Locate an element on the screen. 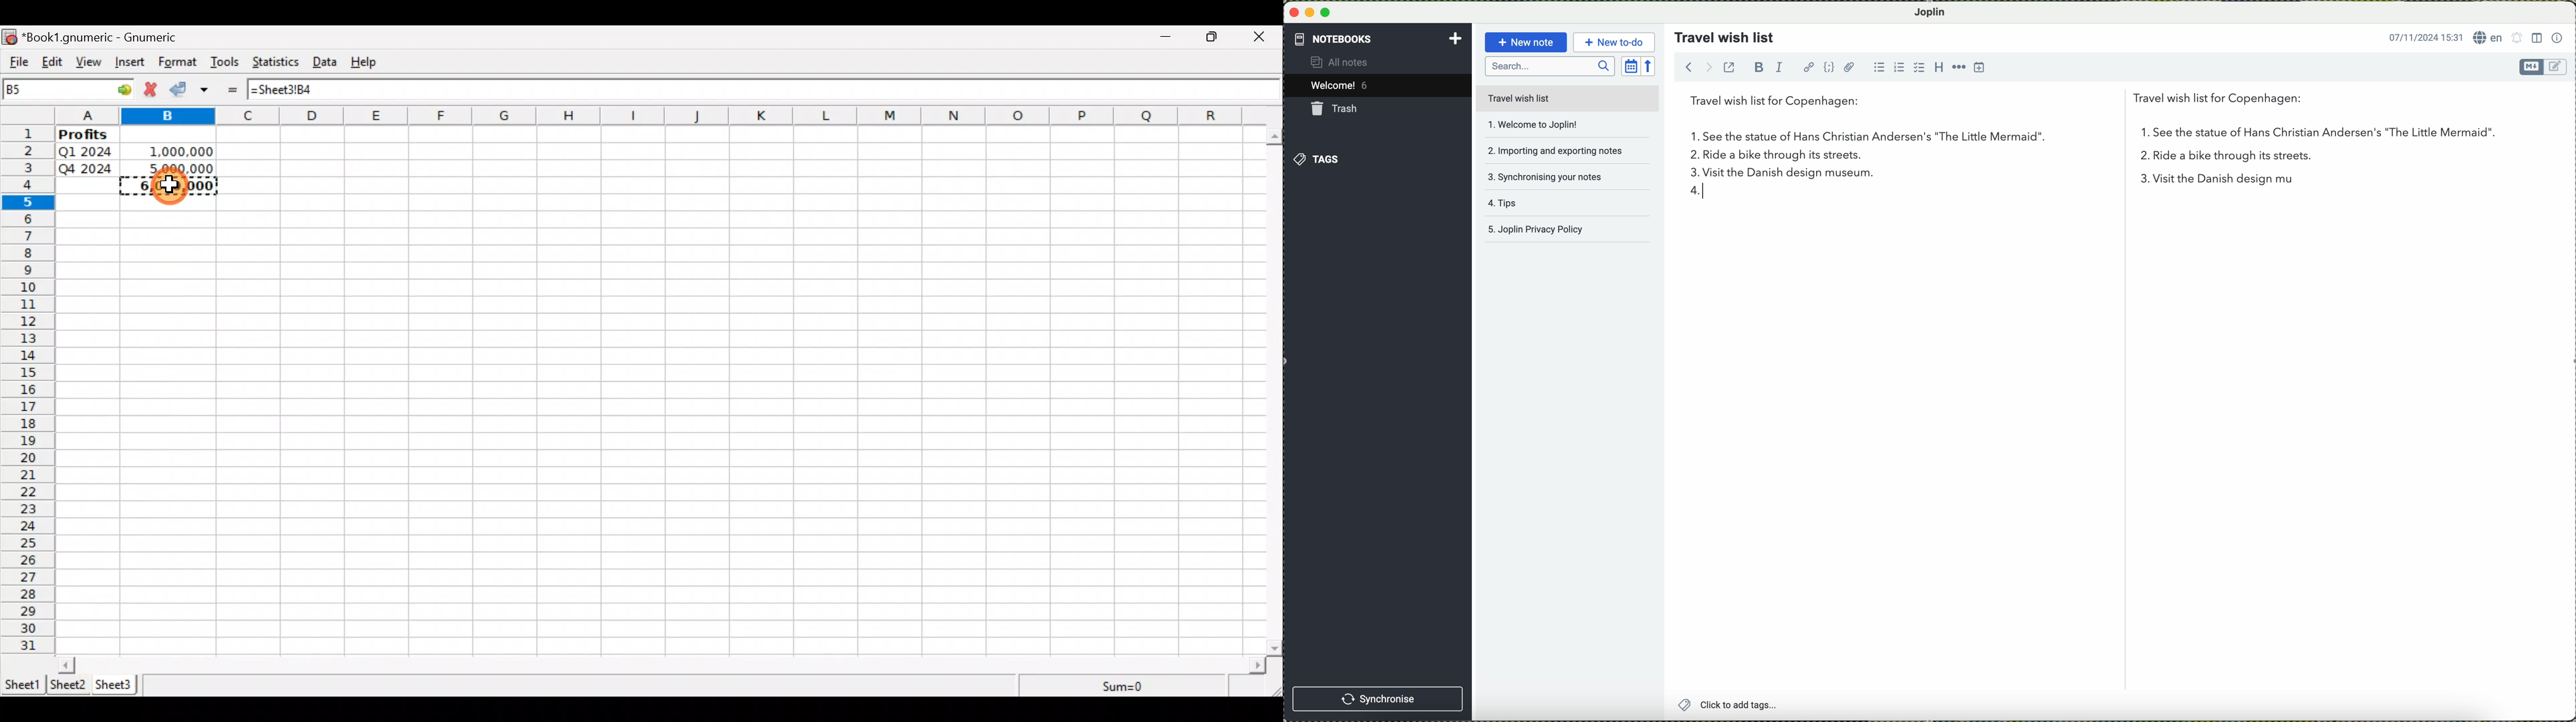 This screenshot has width=2576, height=728. search bar is located at coordinates (1550, 67).